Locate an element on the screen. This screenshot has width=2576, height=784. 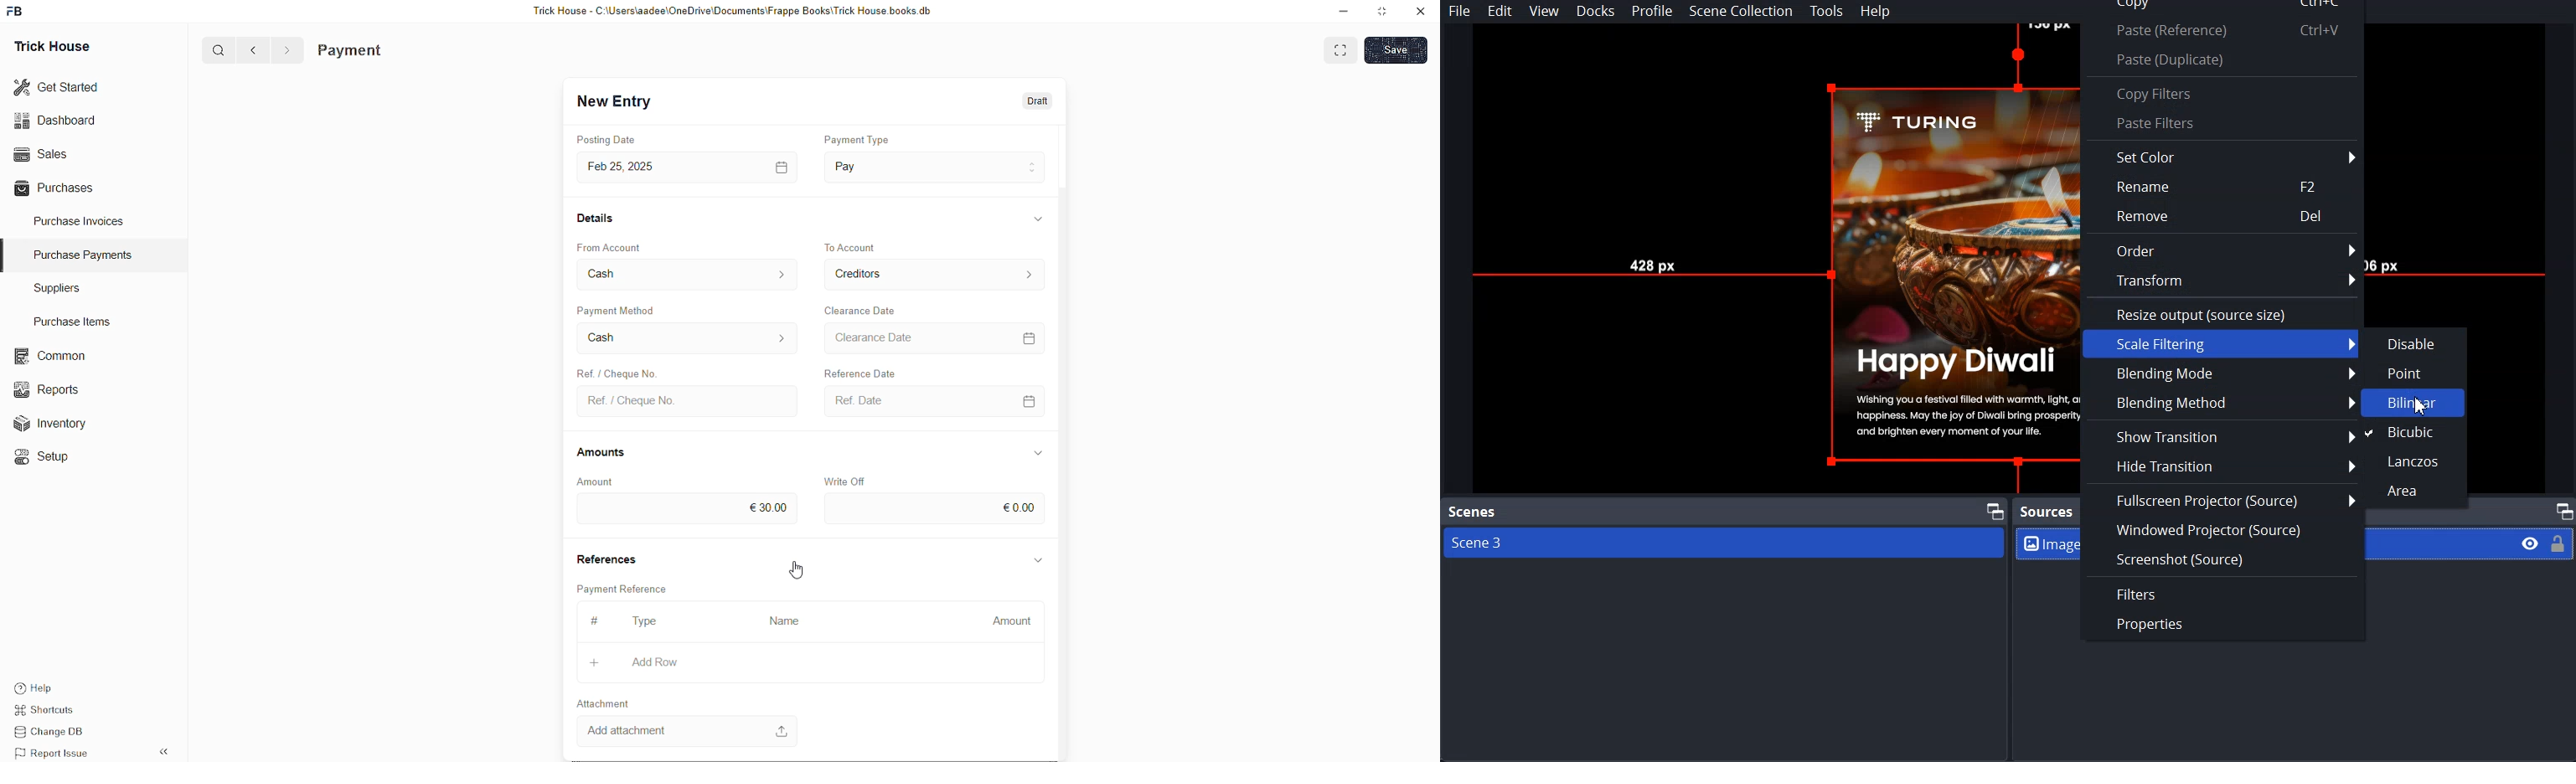
Lanczos is located at coordinates (2413, 458).